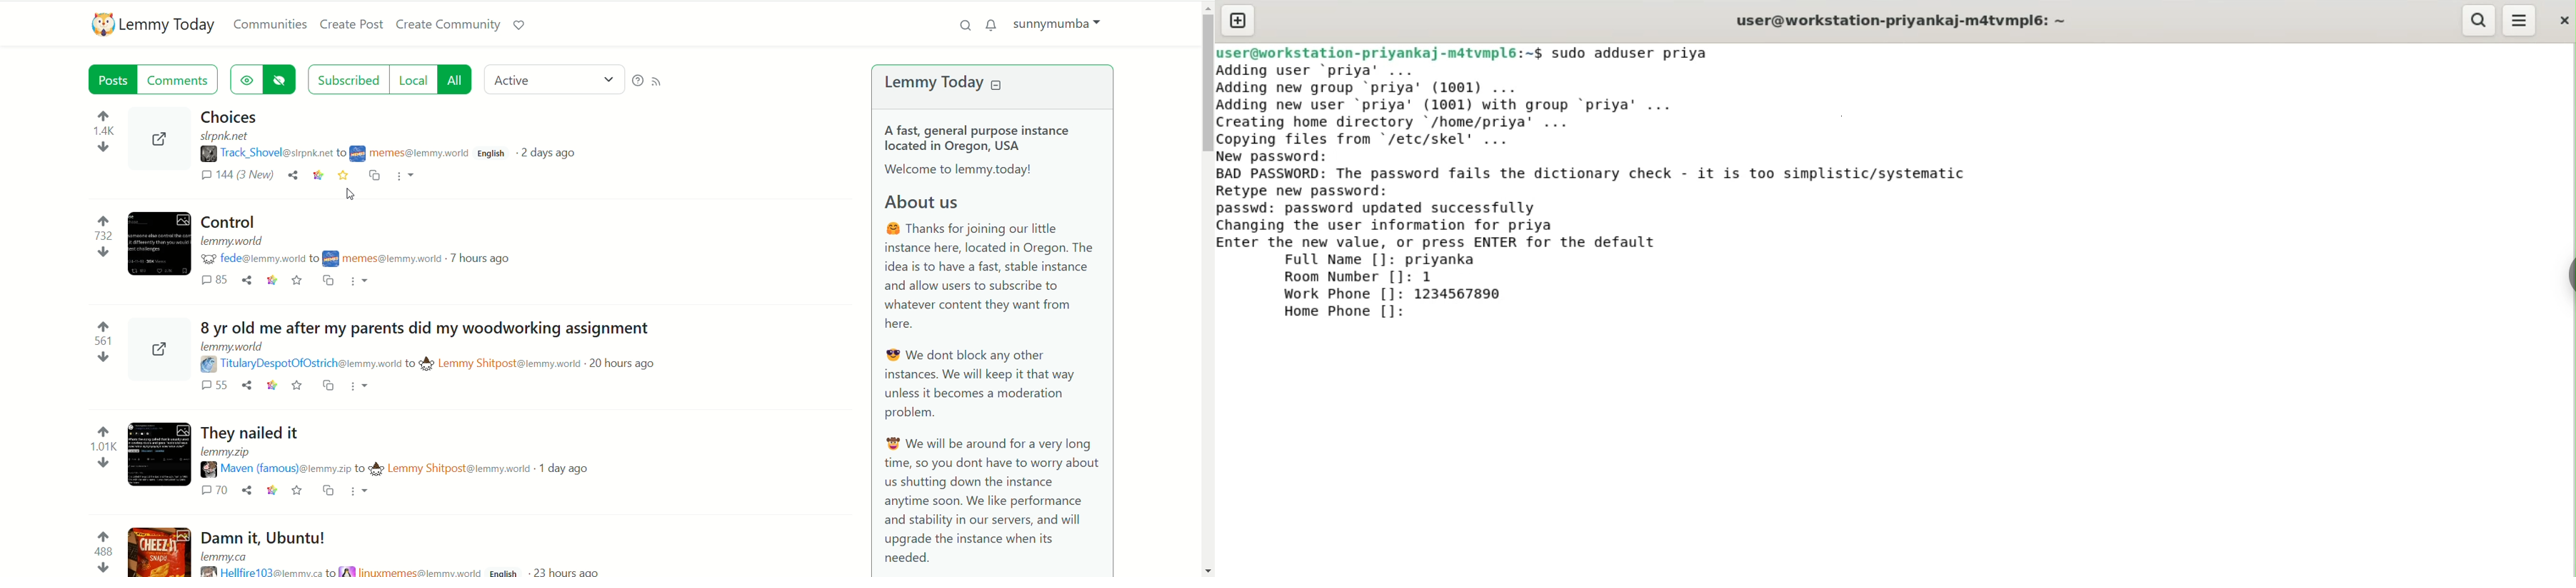  What do you see at coordinates (160, 144) in the screenshot?
I see `share` at bounding box center [160, 144].